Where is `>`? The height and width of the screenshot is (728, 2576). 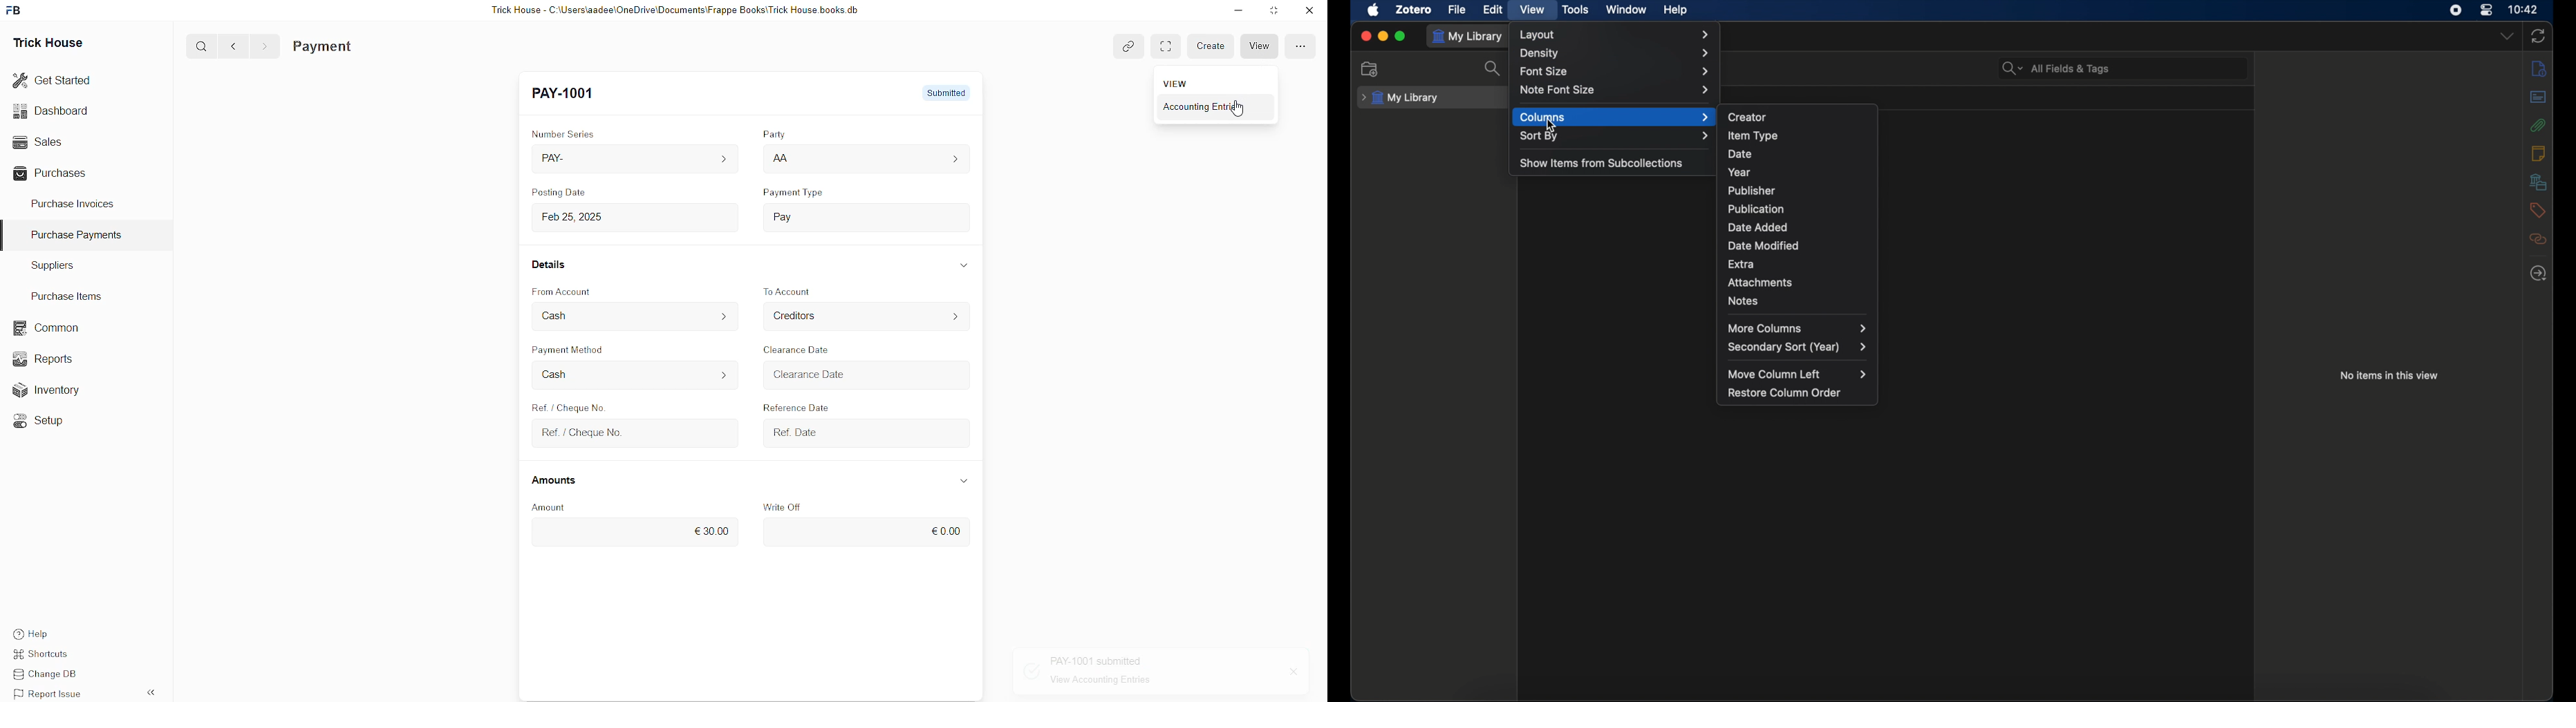 > is located at coordinates (264, 46).